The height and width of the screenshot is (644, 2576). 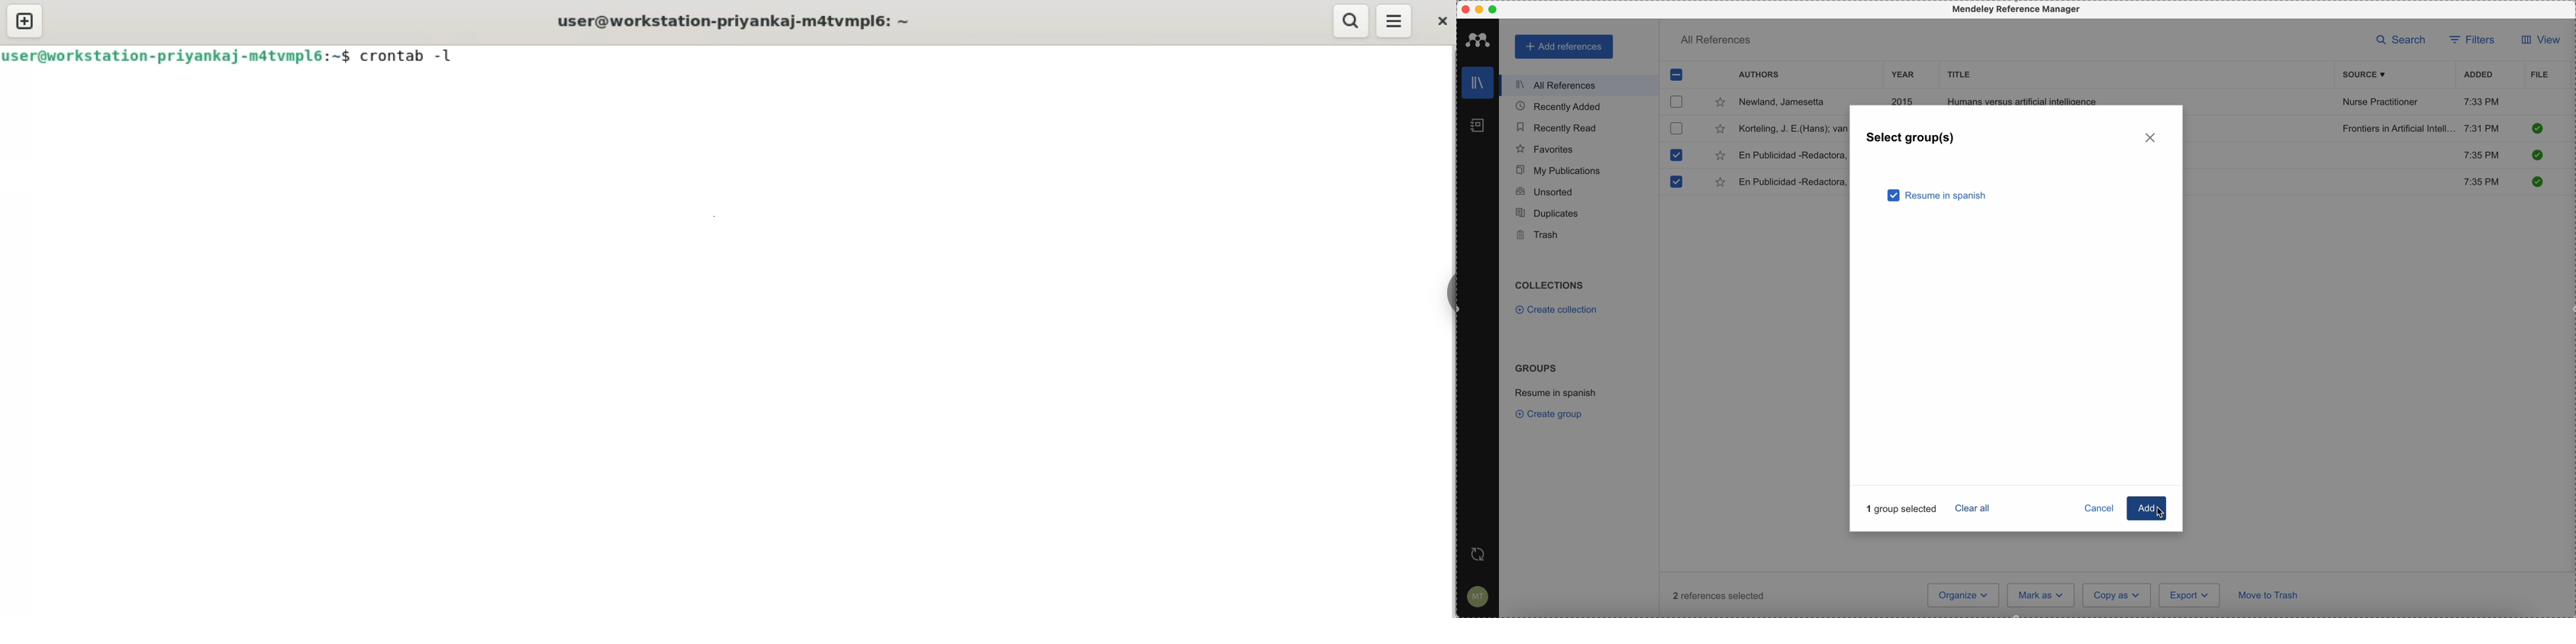 What do you see at coordinates (1715, 42) in the screenshot?
I see `all references` at bounding box center [1715, 42].